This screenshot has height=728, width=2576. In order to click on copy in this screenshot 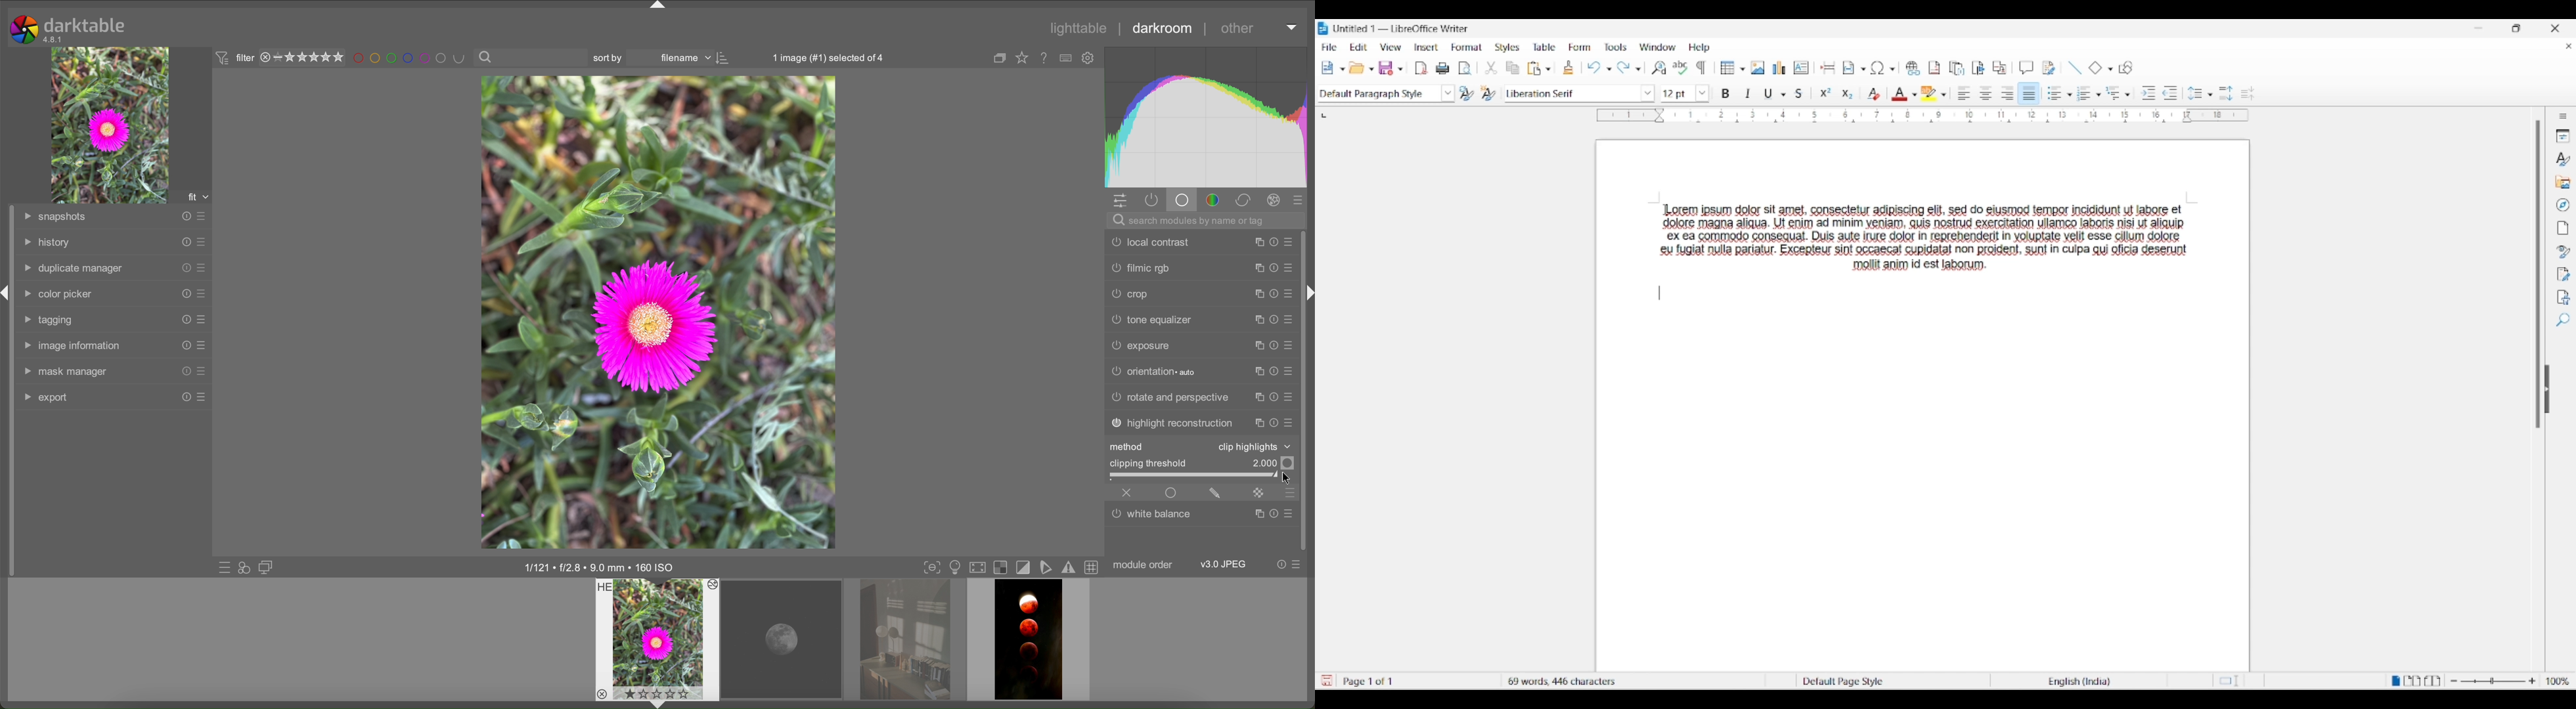, I will do `click(1259, 515)`.